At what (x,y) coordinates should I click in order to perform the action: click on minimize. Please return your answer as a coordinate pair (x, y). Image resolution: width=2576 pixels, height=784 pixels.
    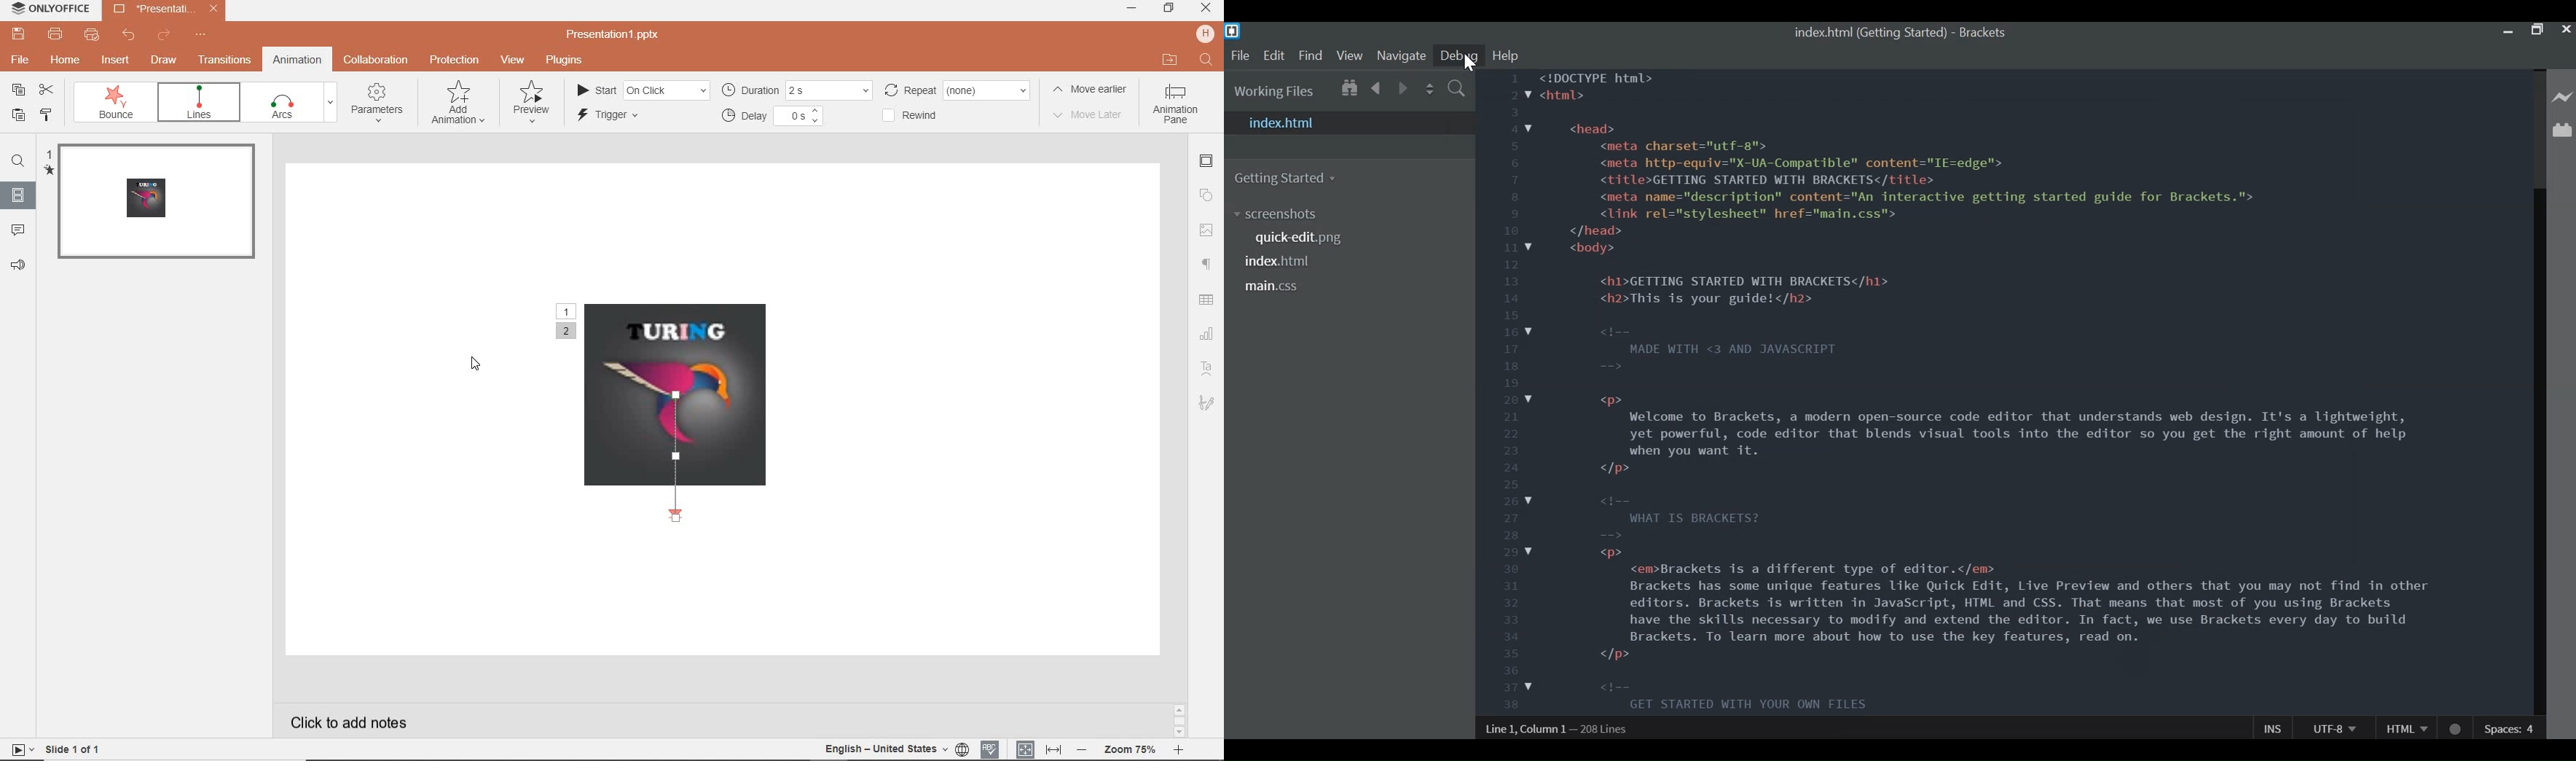
    Looking at the image, I should click on (2509, 32).